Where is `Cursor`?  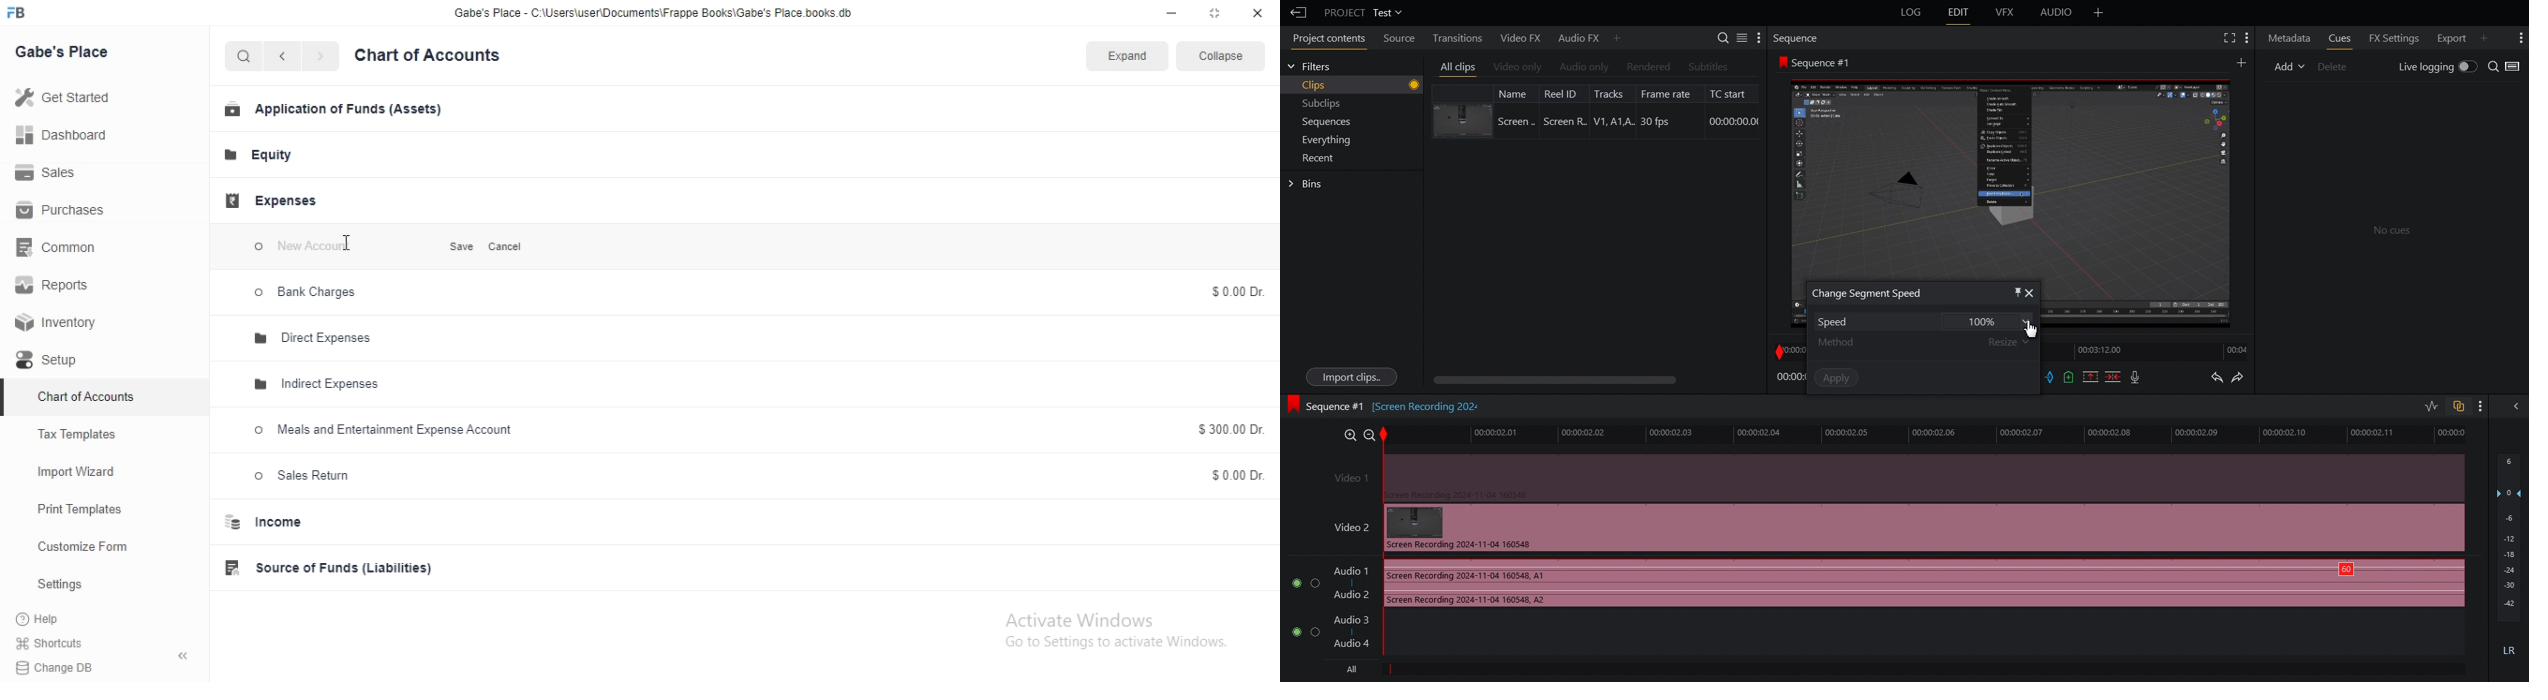 Cursor is located at coordinates (362, 248).